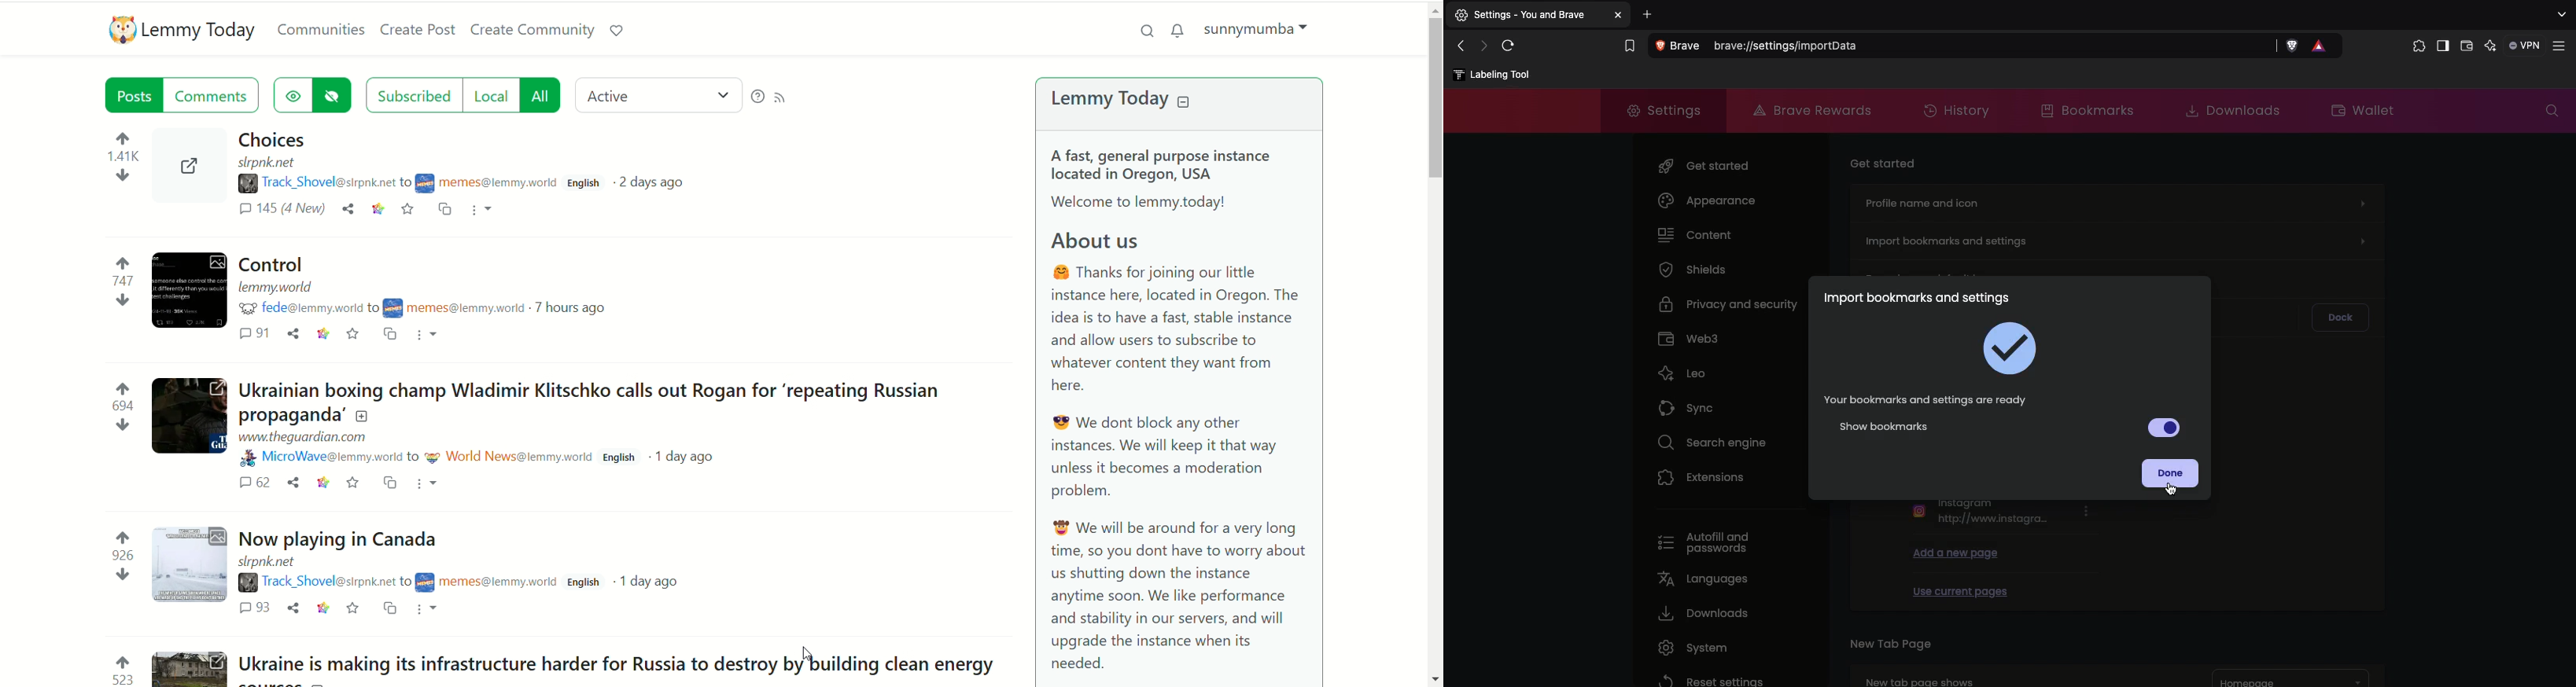 This screenshot has height=700, width=2576. I want to click on Post on "Choices", so click(272, 138).